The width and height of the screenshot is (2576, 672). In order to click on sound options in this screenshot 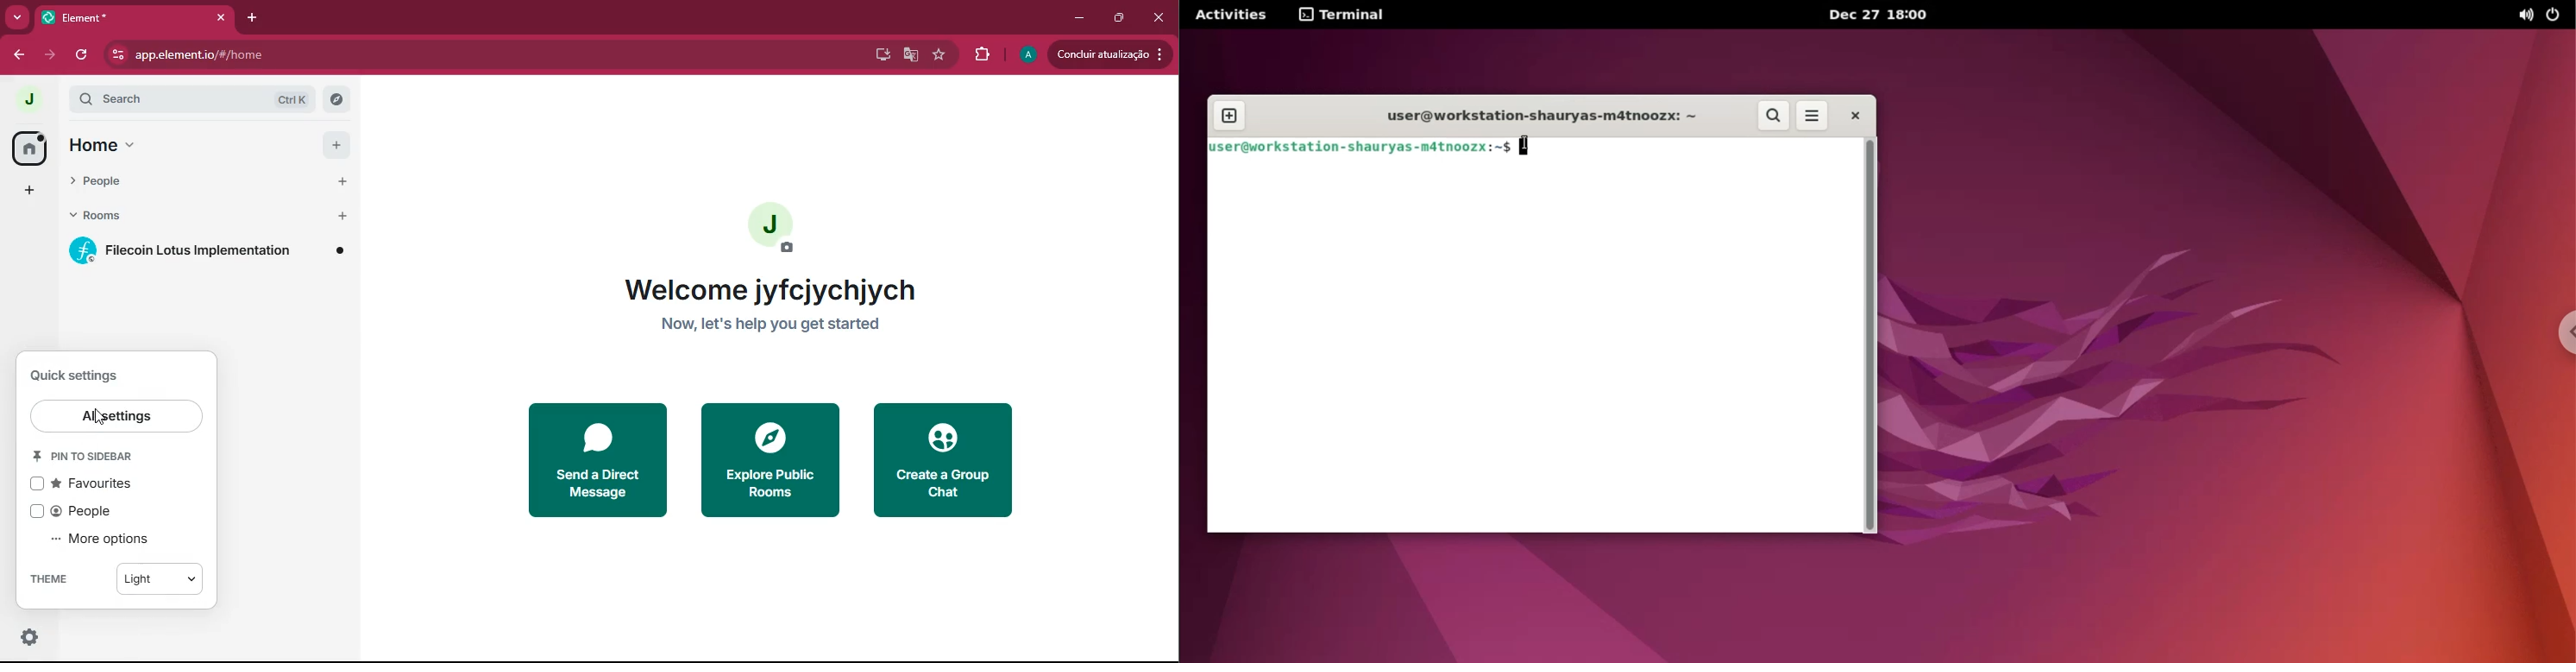, I will do `click(2523, 15)`.